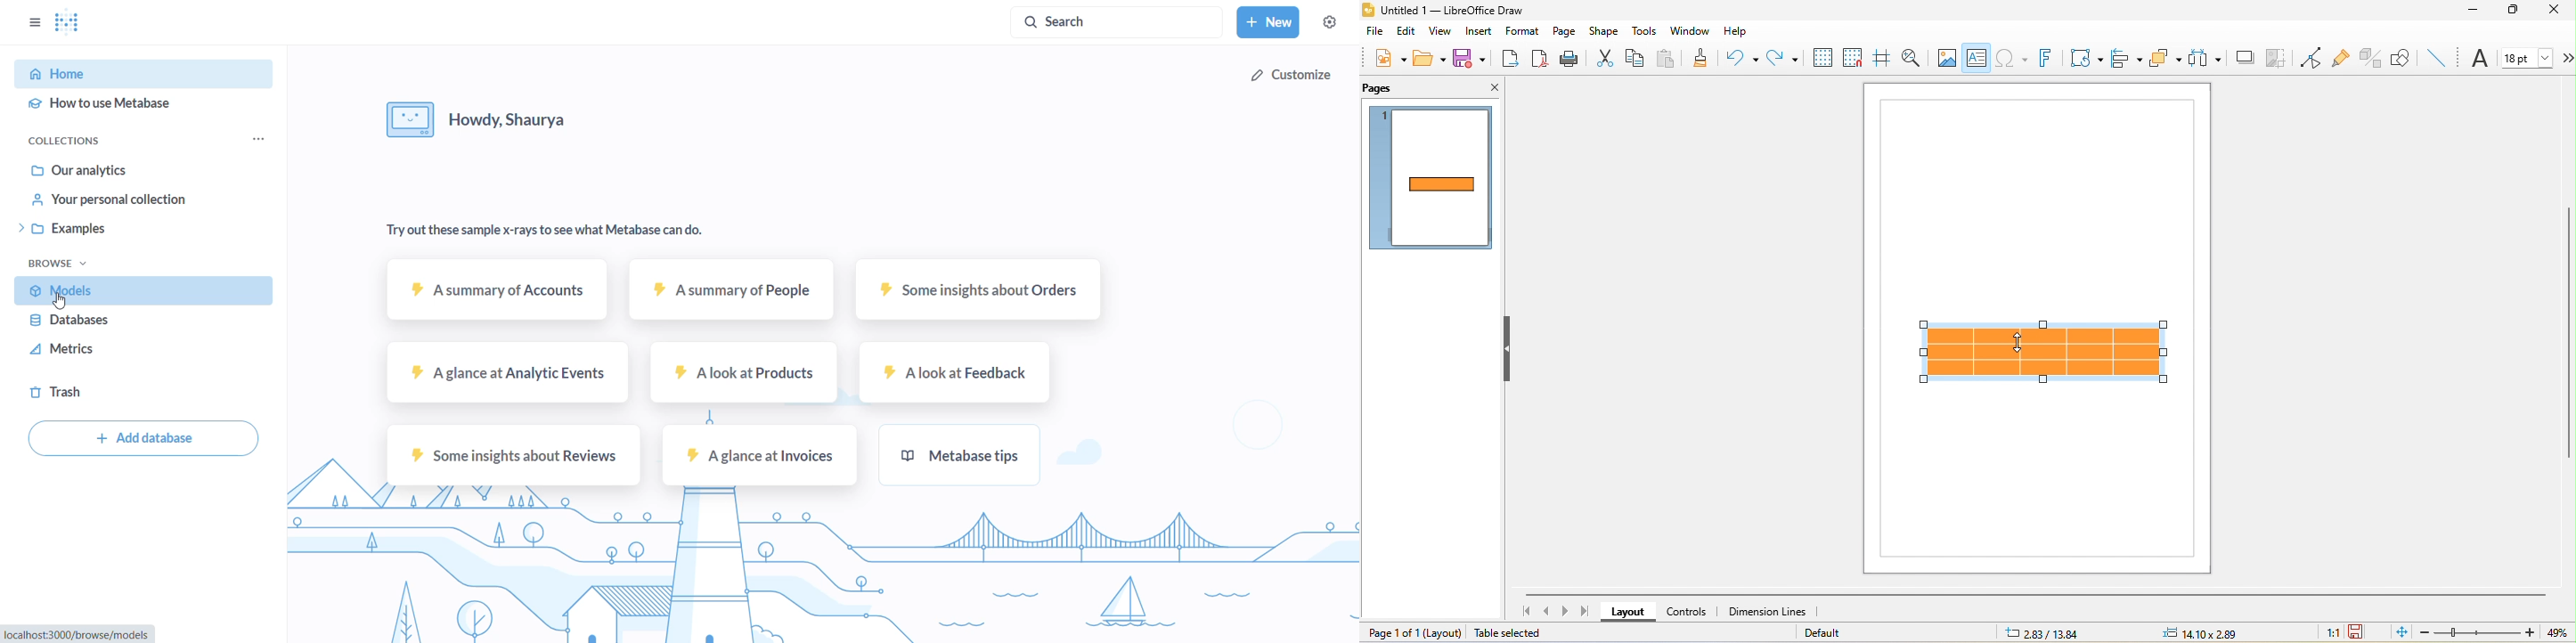  What do you see at coordinates (1842, 632) in the screenshot?
I see `default` at bounding box center [1842, 632].